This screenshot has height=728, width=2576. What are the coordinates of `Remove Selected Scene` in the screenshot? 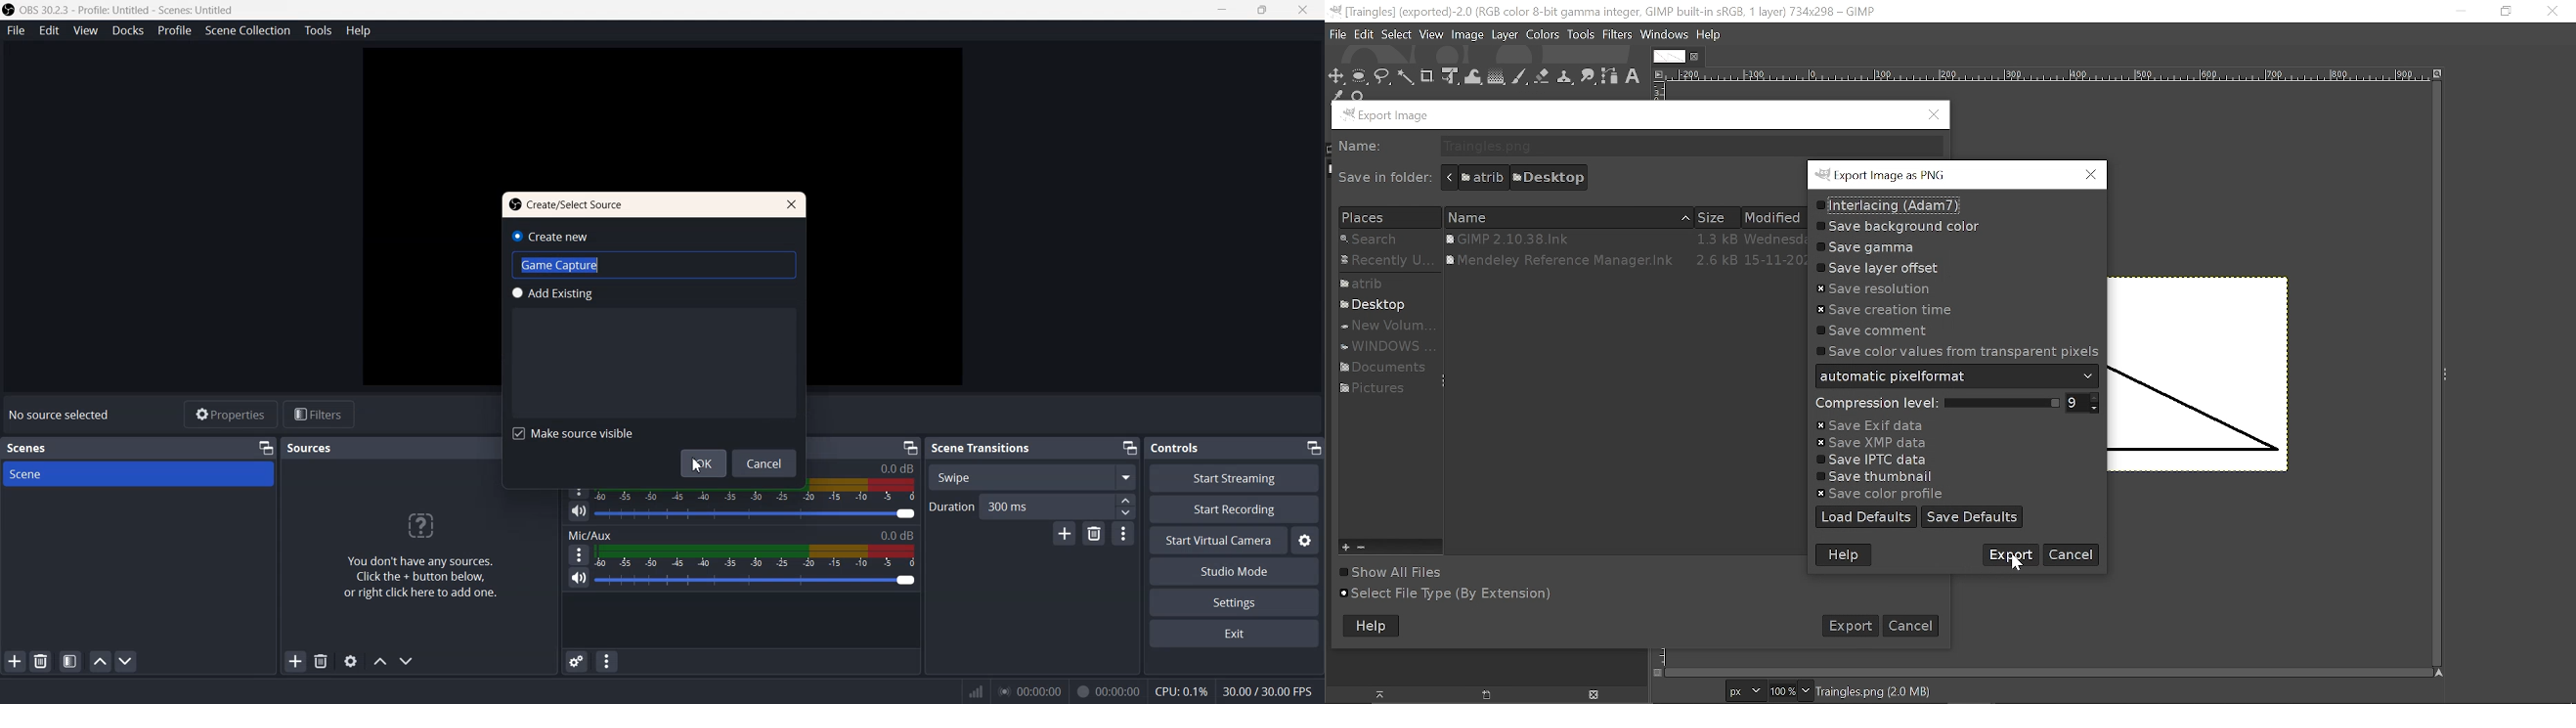 It's located at (41, 661).